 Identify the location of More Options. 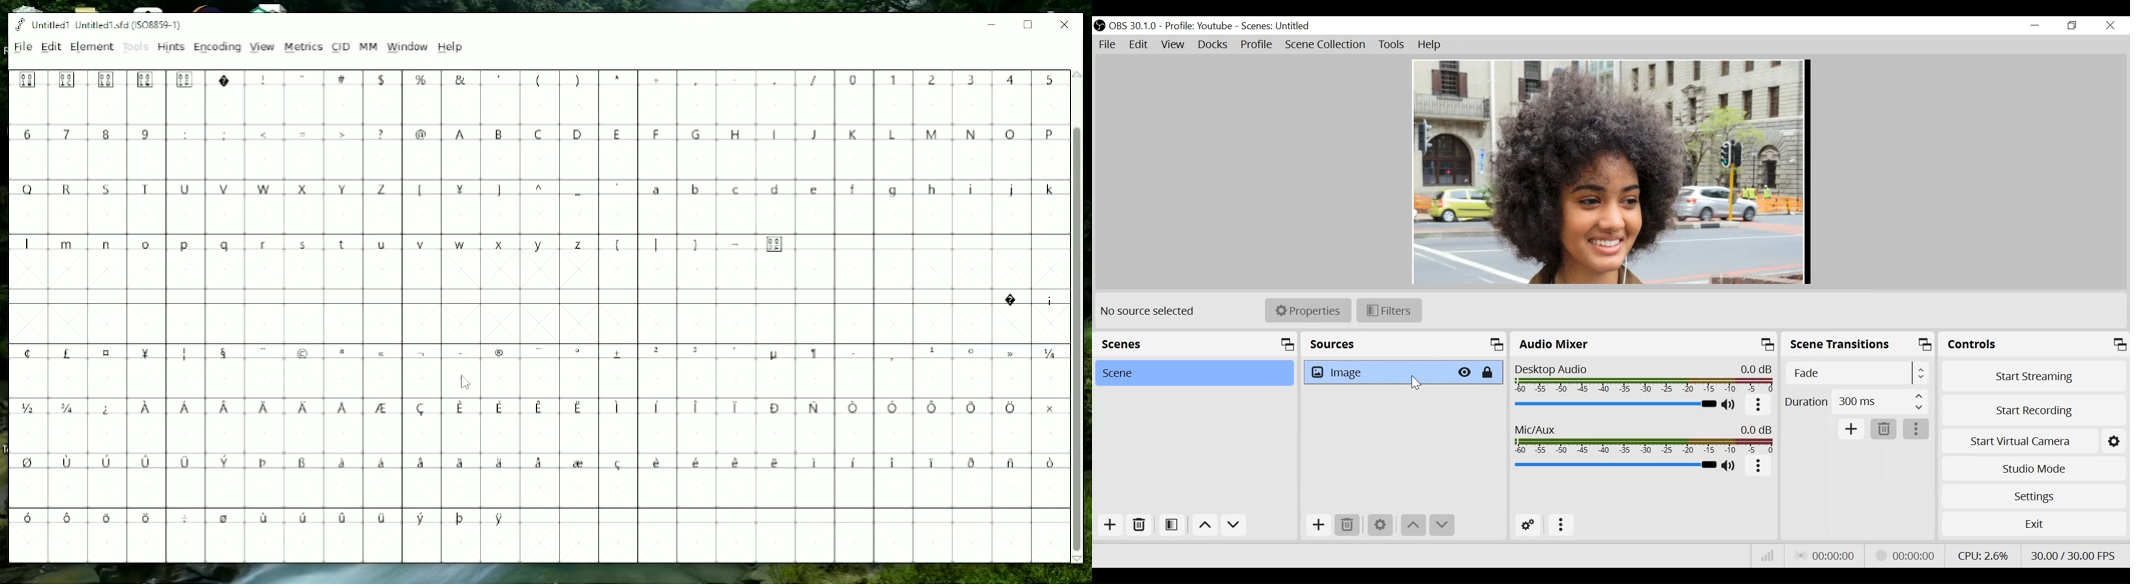
(1916, 428).